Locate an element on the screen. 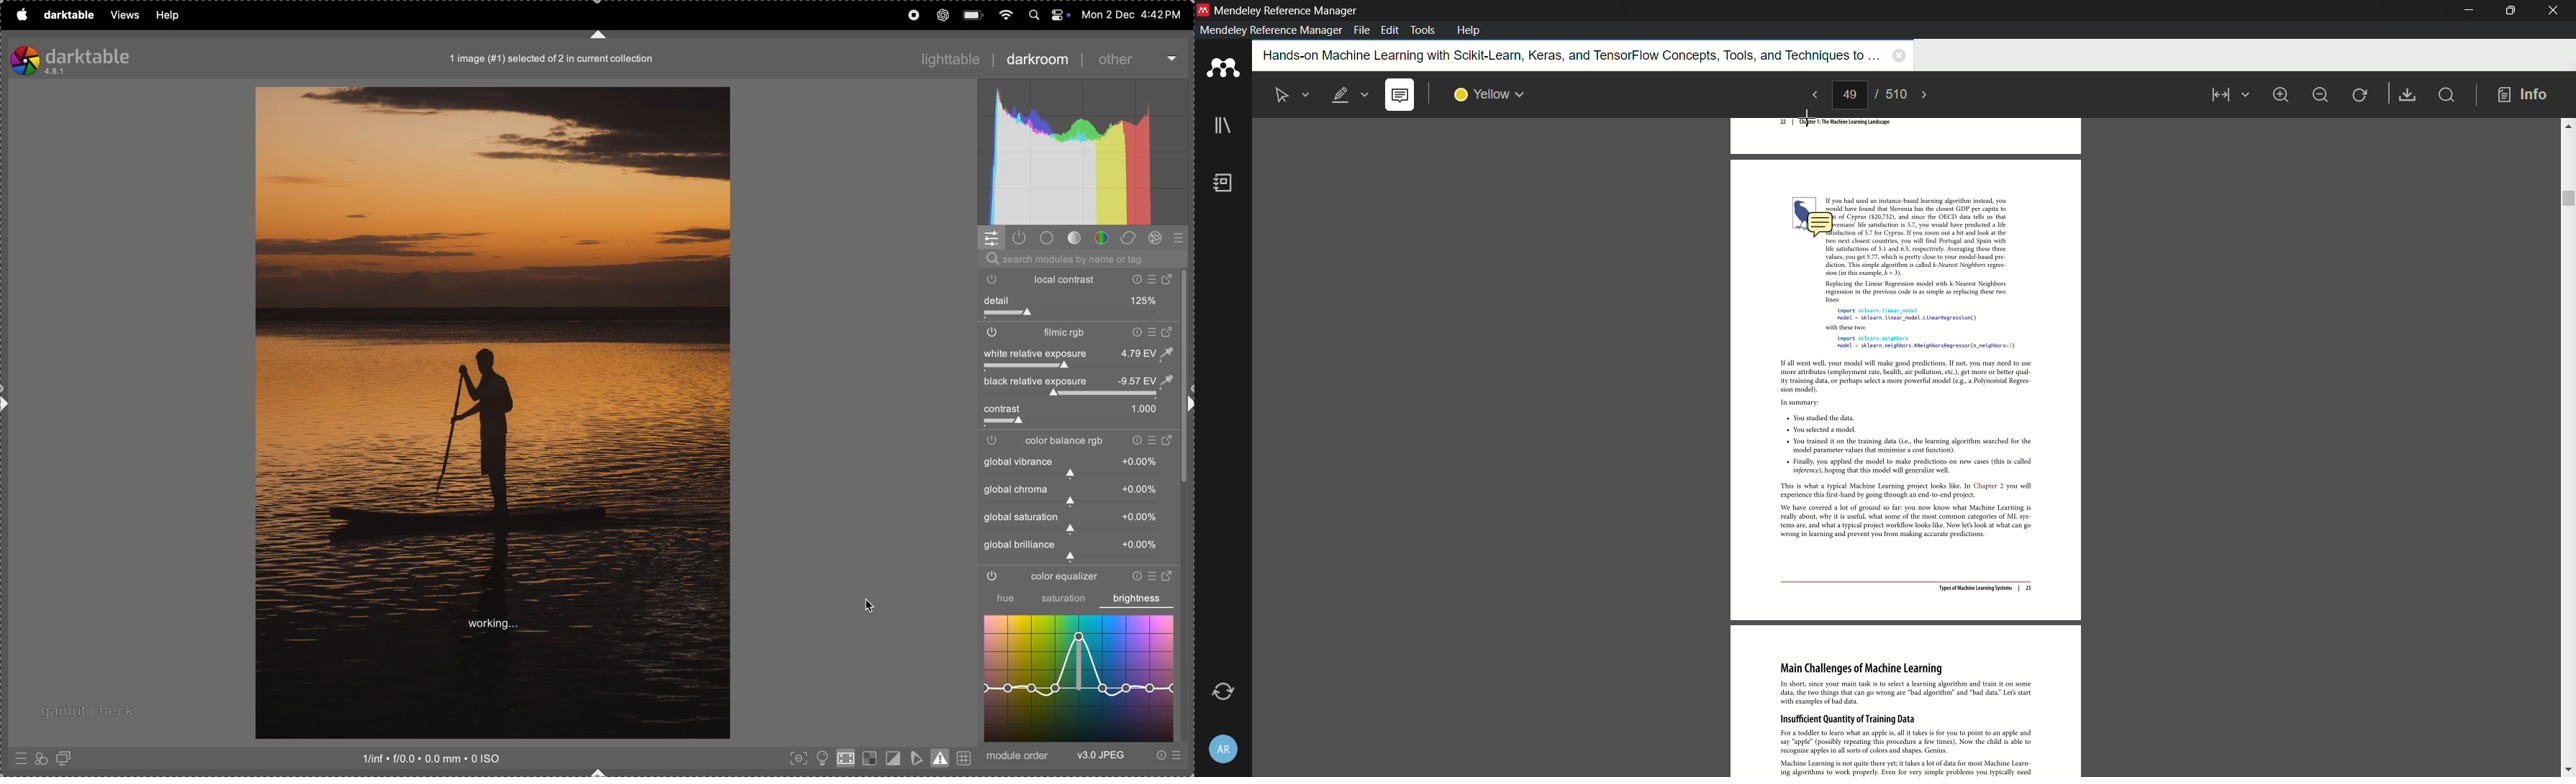 The height and width of the screenshot is (784, 2576). find is located at coordinates (2450, 96).